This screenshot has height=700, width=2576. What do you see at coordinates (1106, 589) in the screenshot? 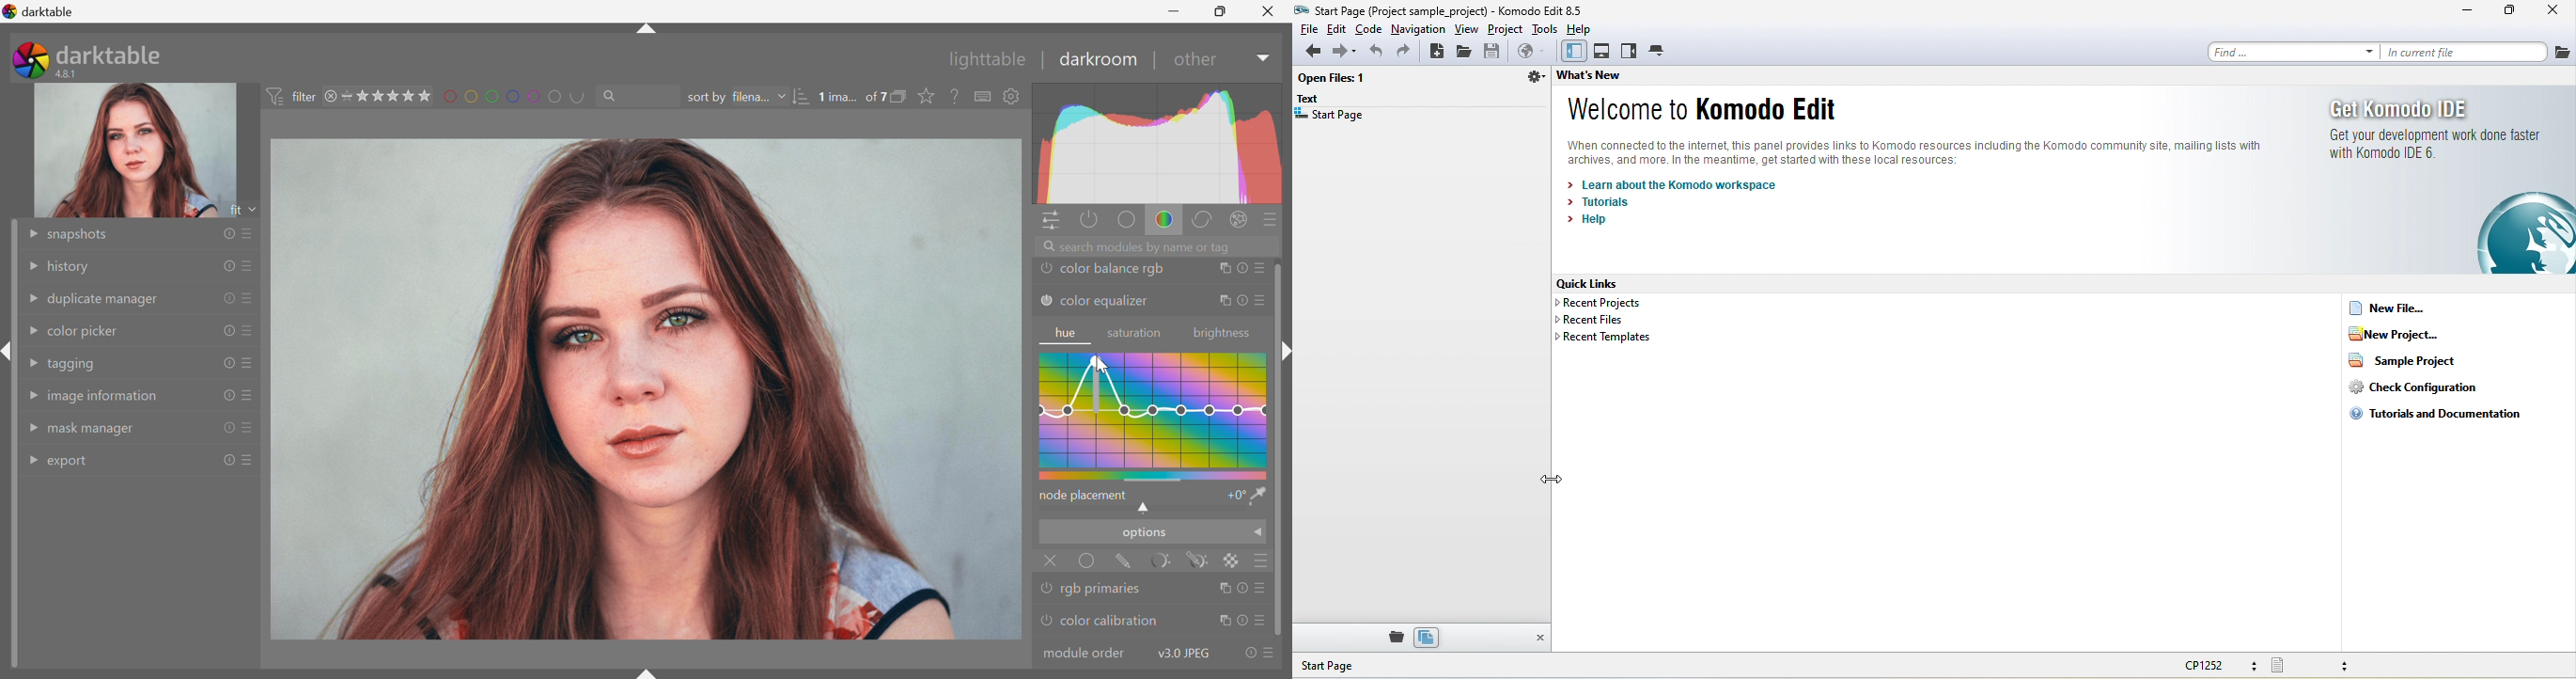
I see `rgb primaries` at bounding box center [1106, 589].